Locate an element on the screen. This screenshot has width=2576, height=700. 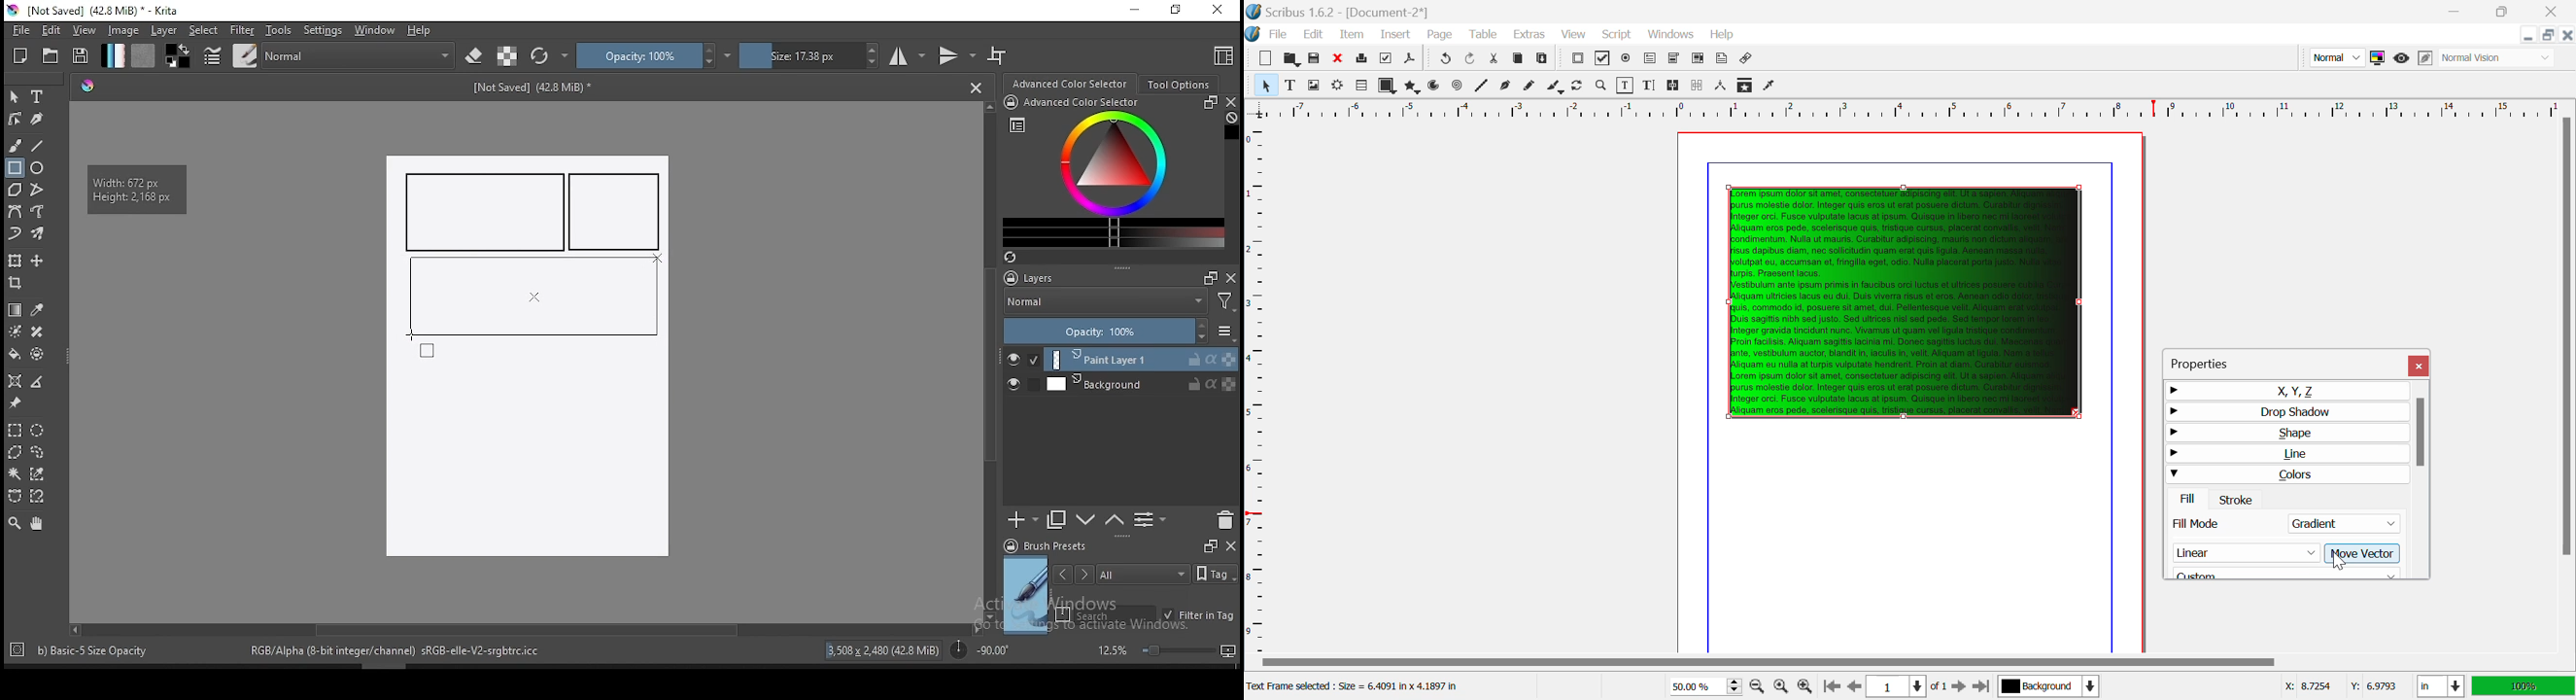
Background is located at coordinates (2048, 688).